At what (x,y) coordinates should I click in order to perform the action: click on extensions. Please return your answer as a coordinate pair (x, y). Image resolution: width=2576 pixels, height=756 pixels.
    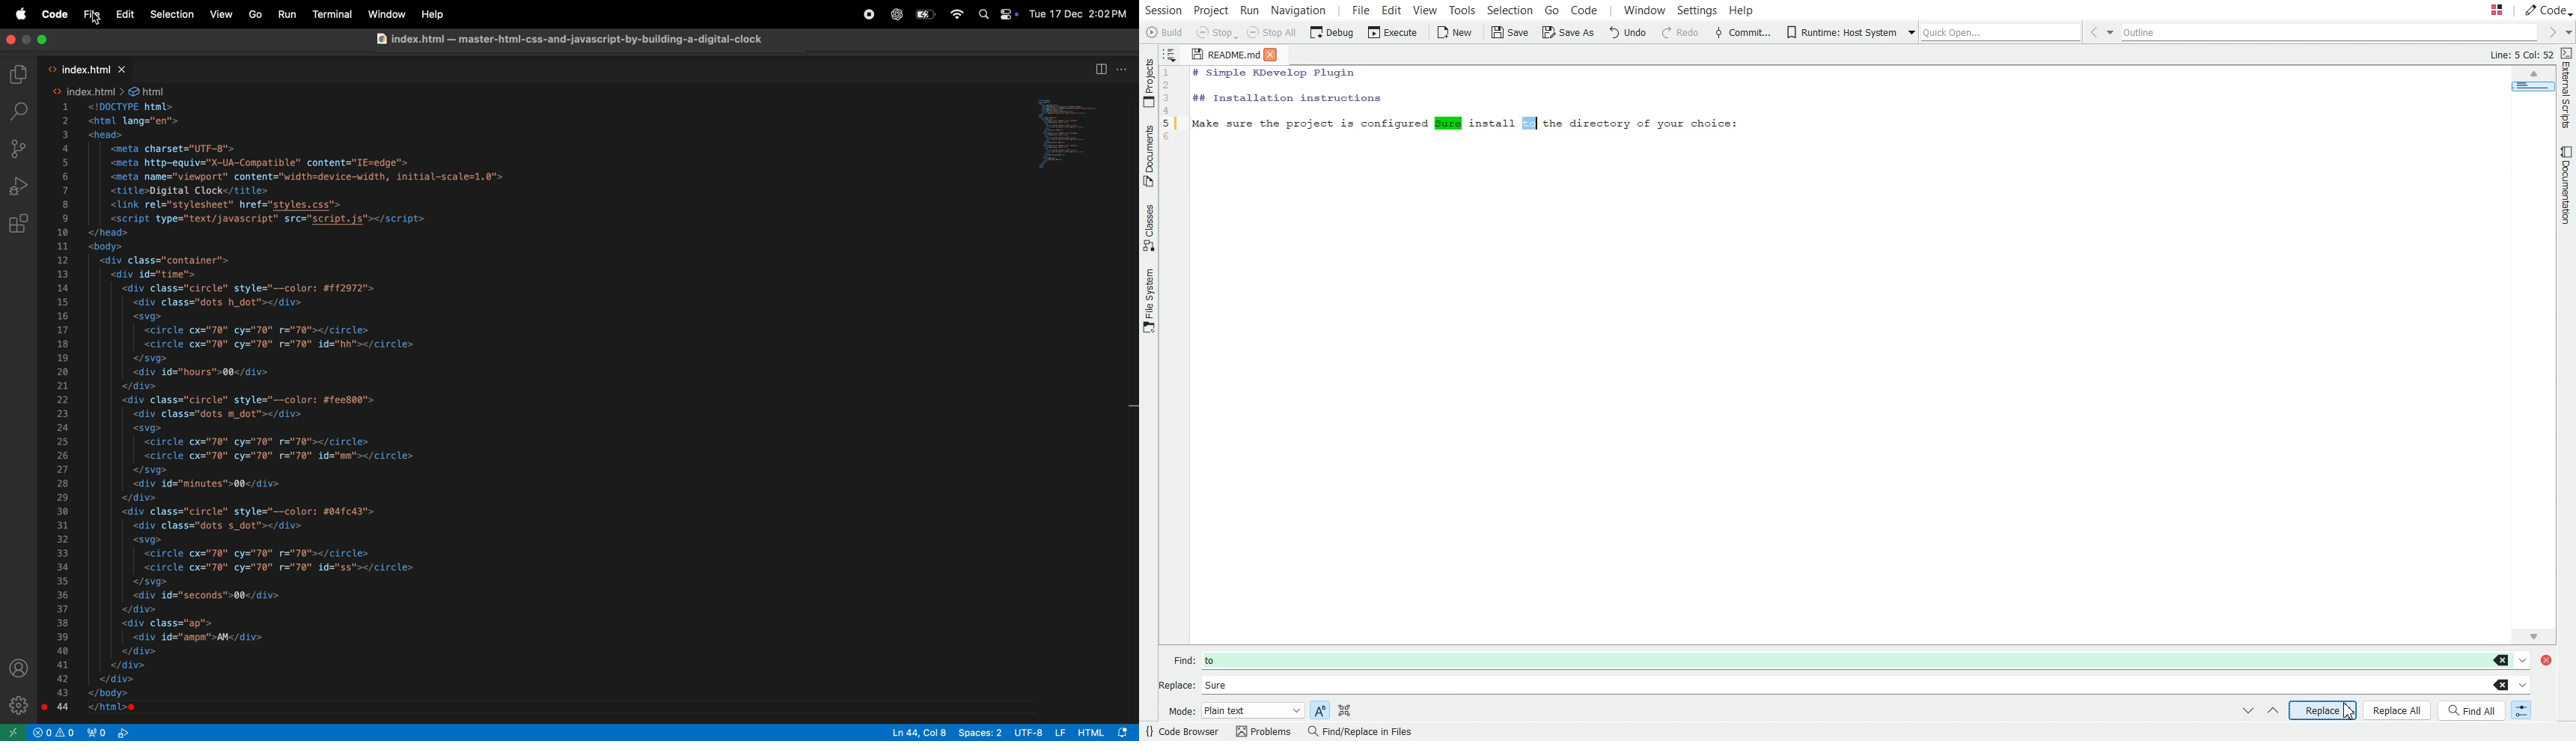
    Looking at the image, I should click on (19, 227).